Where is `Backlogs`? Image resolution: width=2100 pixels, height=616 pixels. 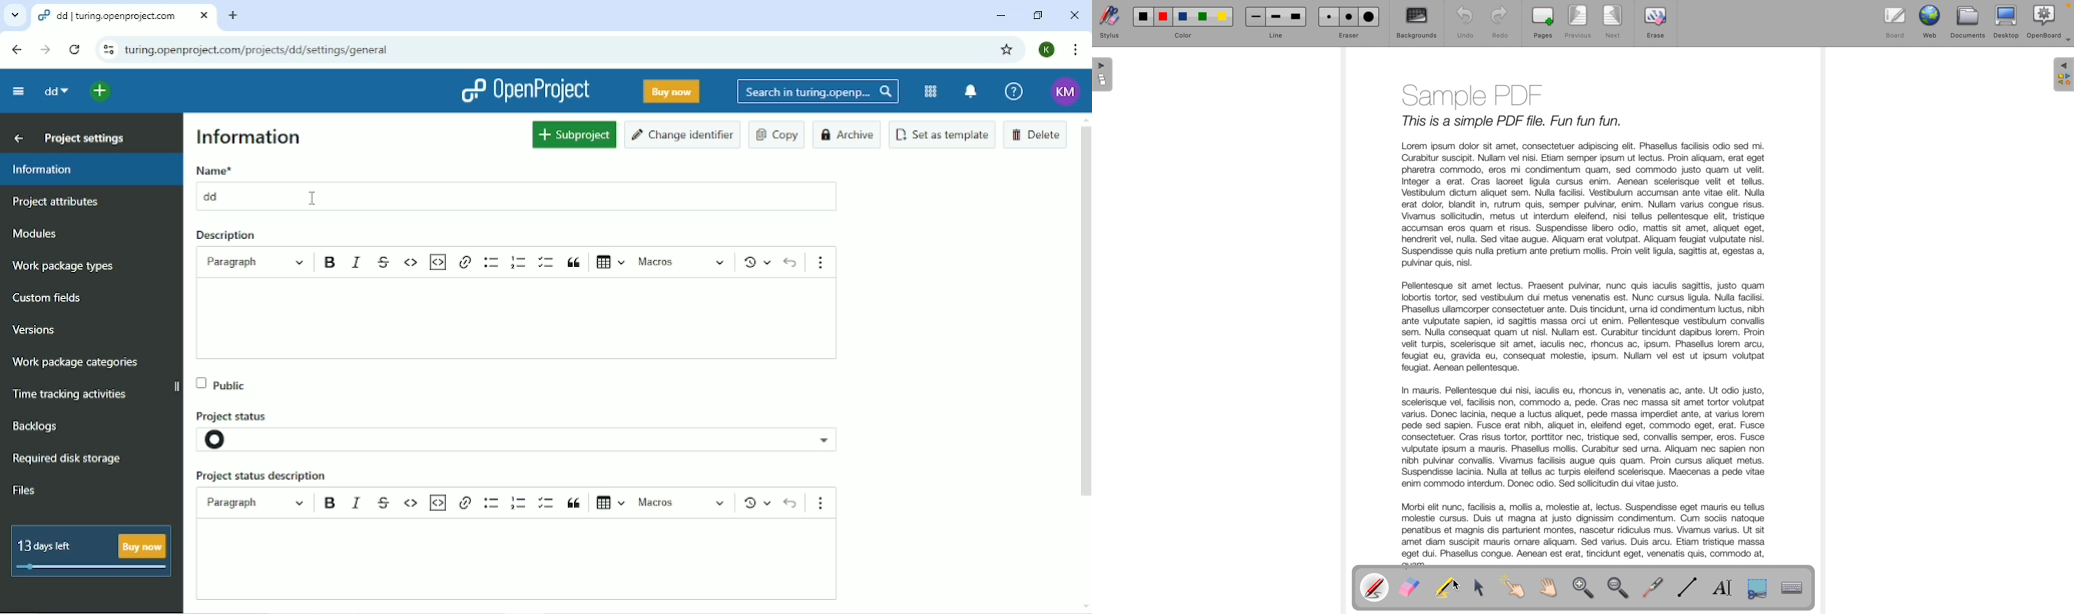
Backlogs is located at coordinates (36, 425).